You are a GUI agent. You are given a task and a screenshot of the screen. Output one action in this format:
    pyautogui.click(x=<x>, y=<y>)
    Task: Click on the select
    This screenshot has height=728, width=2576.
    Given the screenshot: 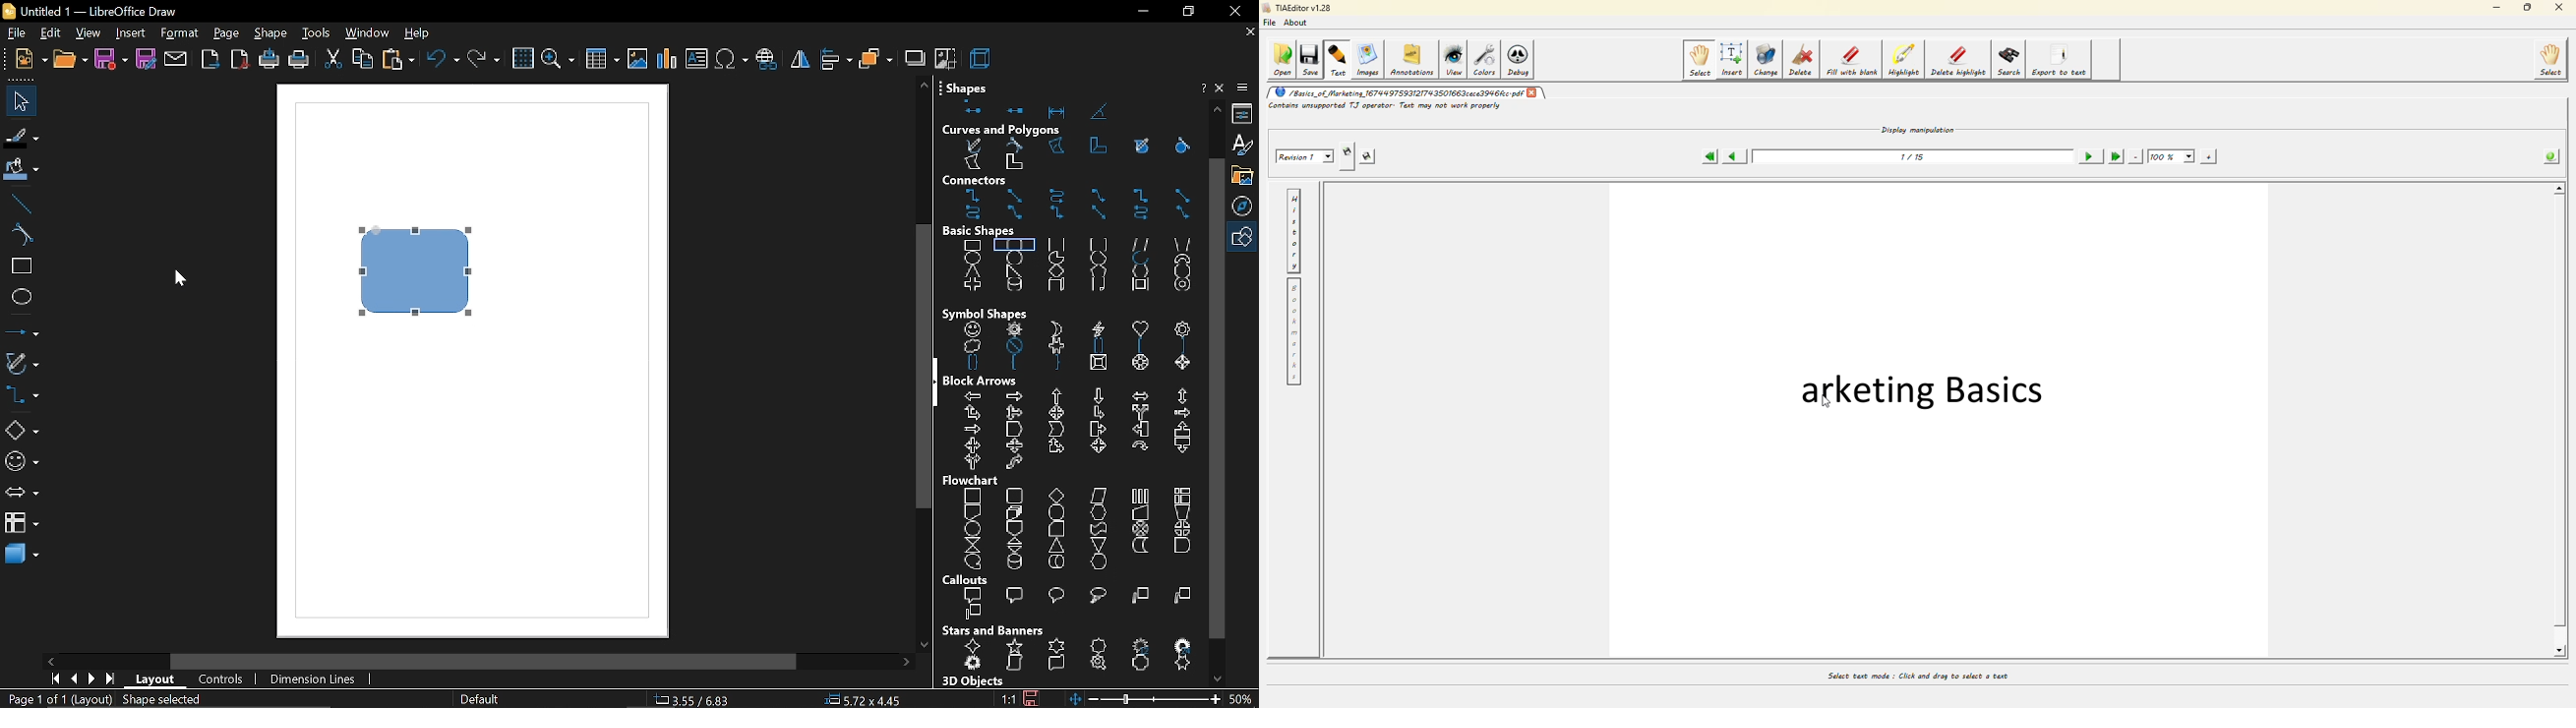 What is the action you would take?
    pyautogui.click(x=18, y=100)
    